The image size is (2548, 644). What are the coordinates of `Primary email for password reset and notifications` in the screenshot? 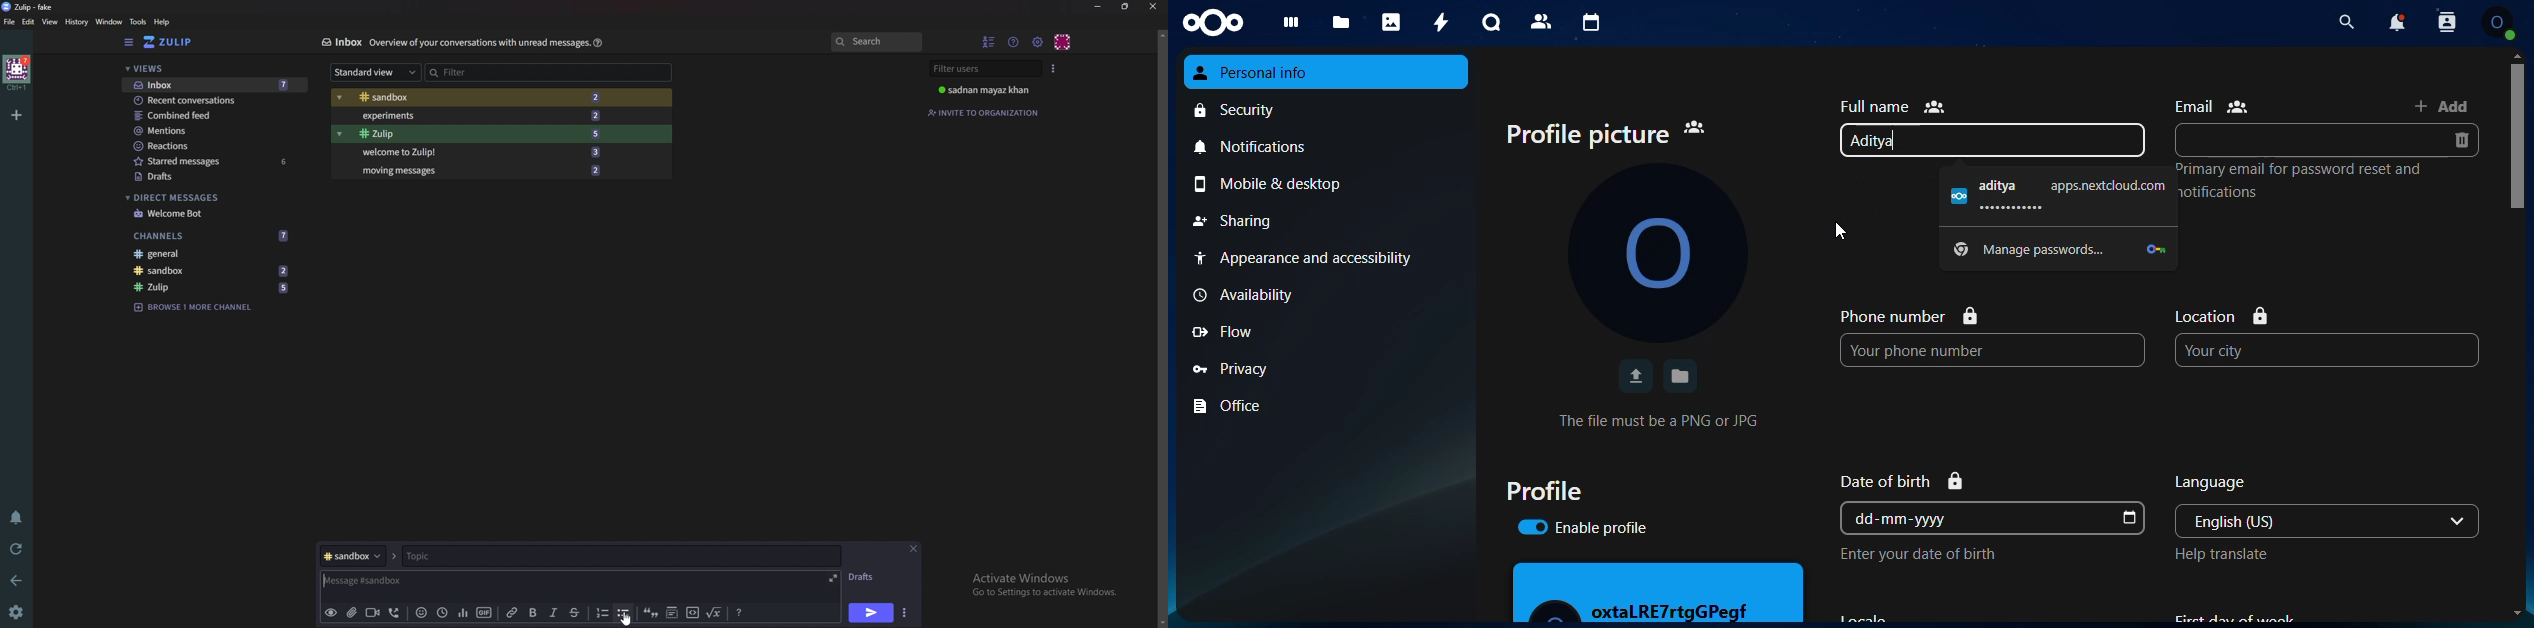 It's located at (2302, 180).